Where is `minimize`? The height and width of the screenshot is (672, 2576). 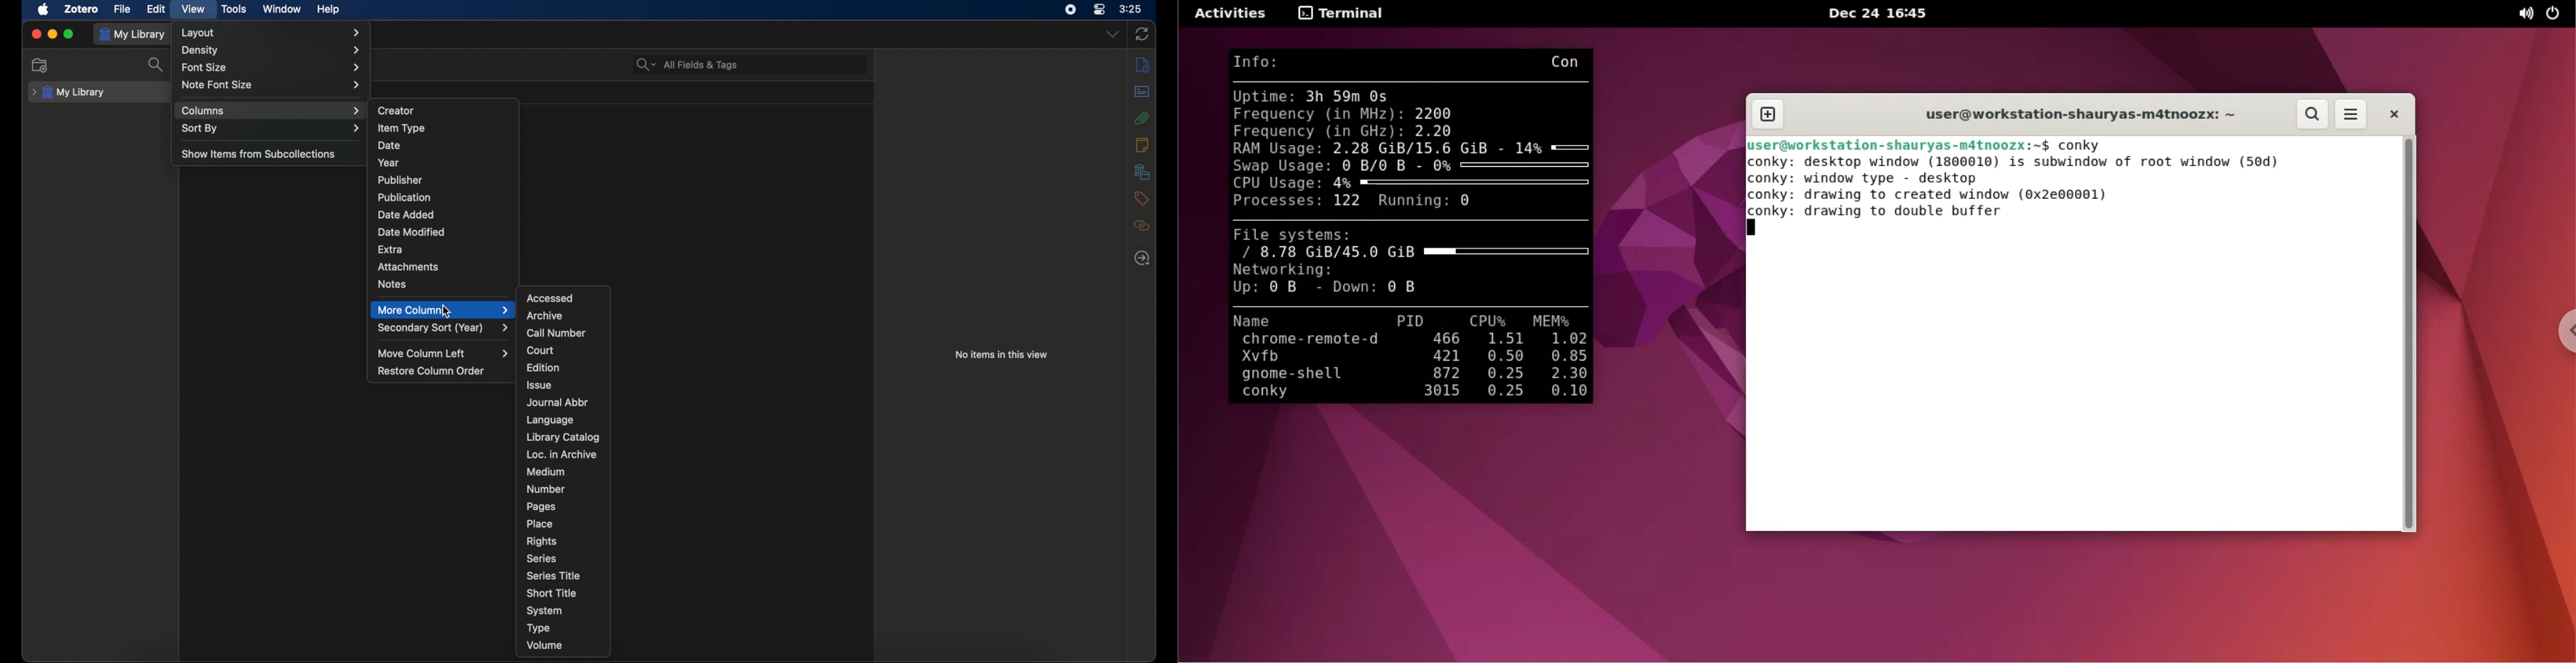 minimize is located at coordinates (53, 34).